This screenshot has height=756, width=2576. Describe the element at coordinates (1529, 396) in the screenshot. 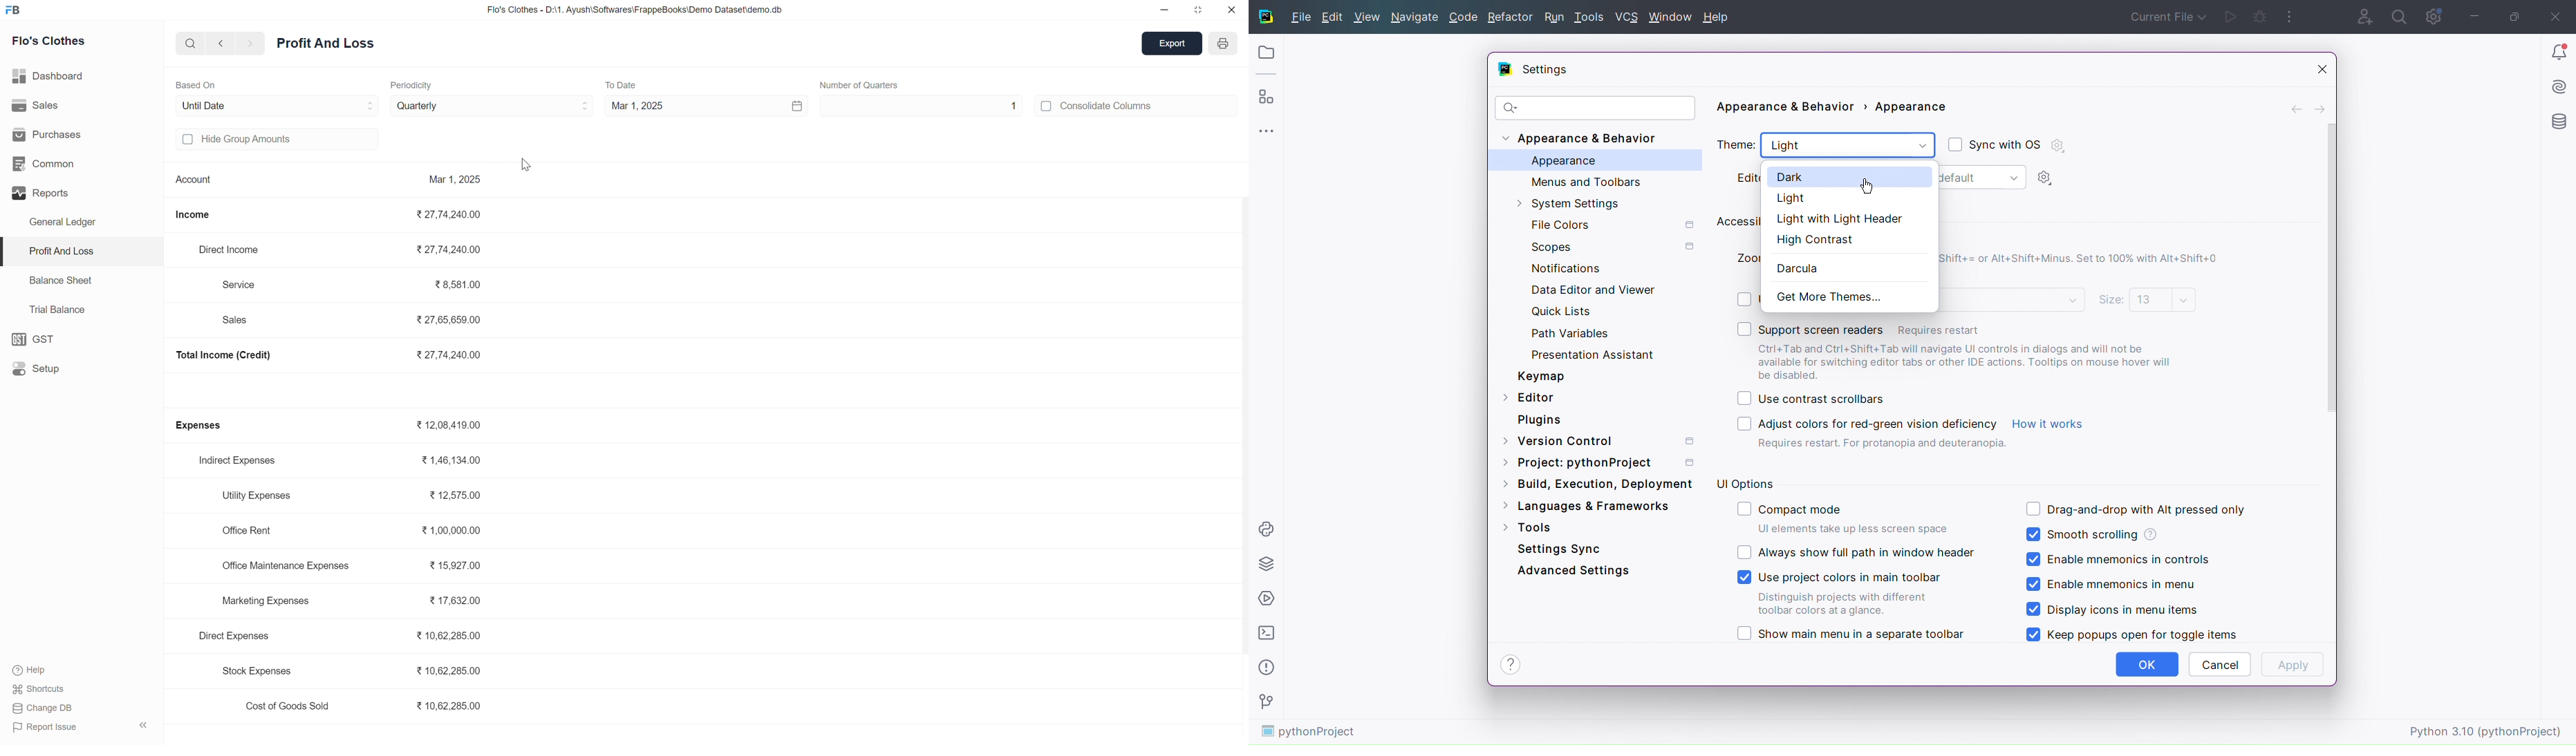

I see `Editor` at that location.